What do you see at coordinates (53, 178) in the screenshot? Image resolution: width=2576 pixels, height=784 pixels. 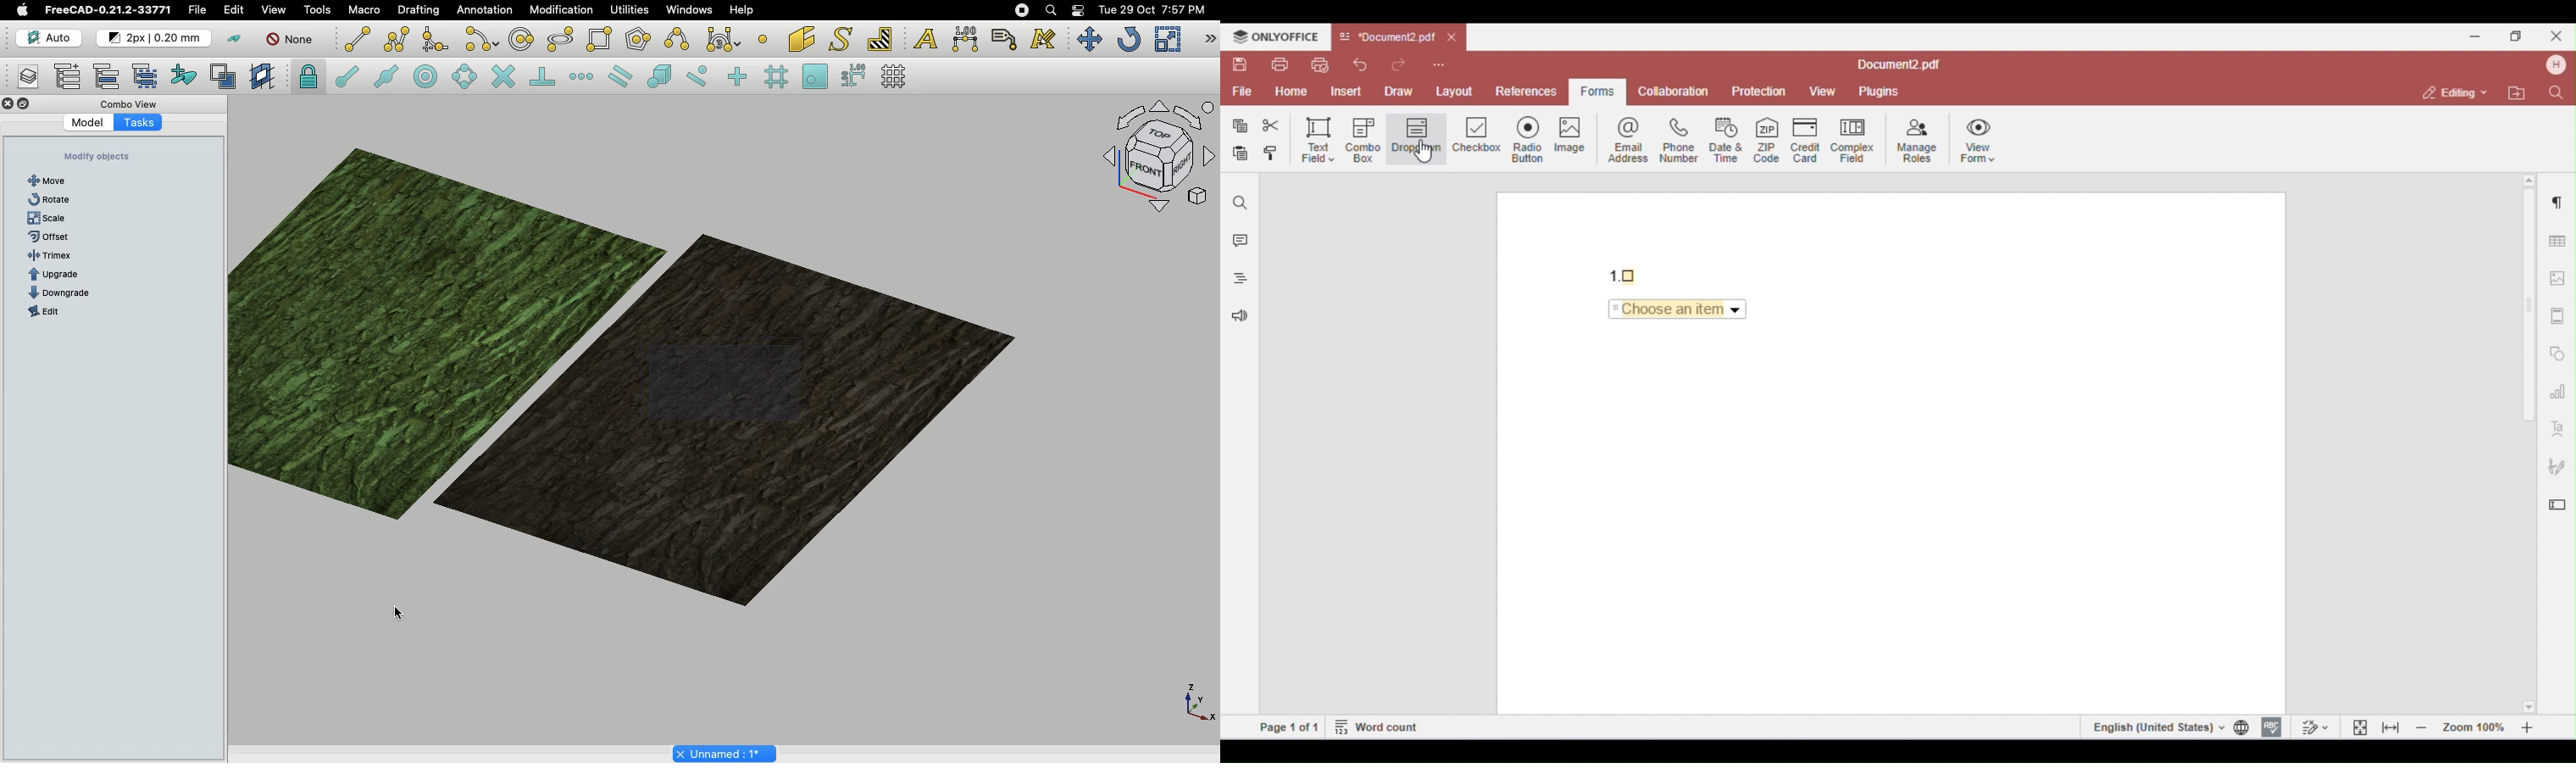 I see `Move` at bounding box center [53, 178].